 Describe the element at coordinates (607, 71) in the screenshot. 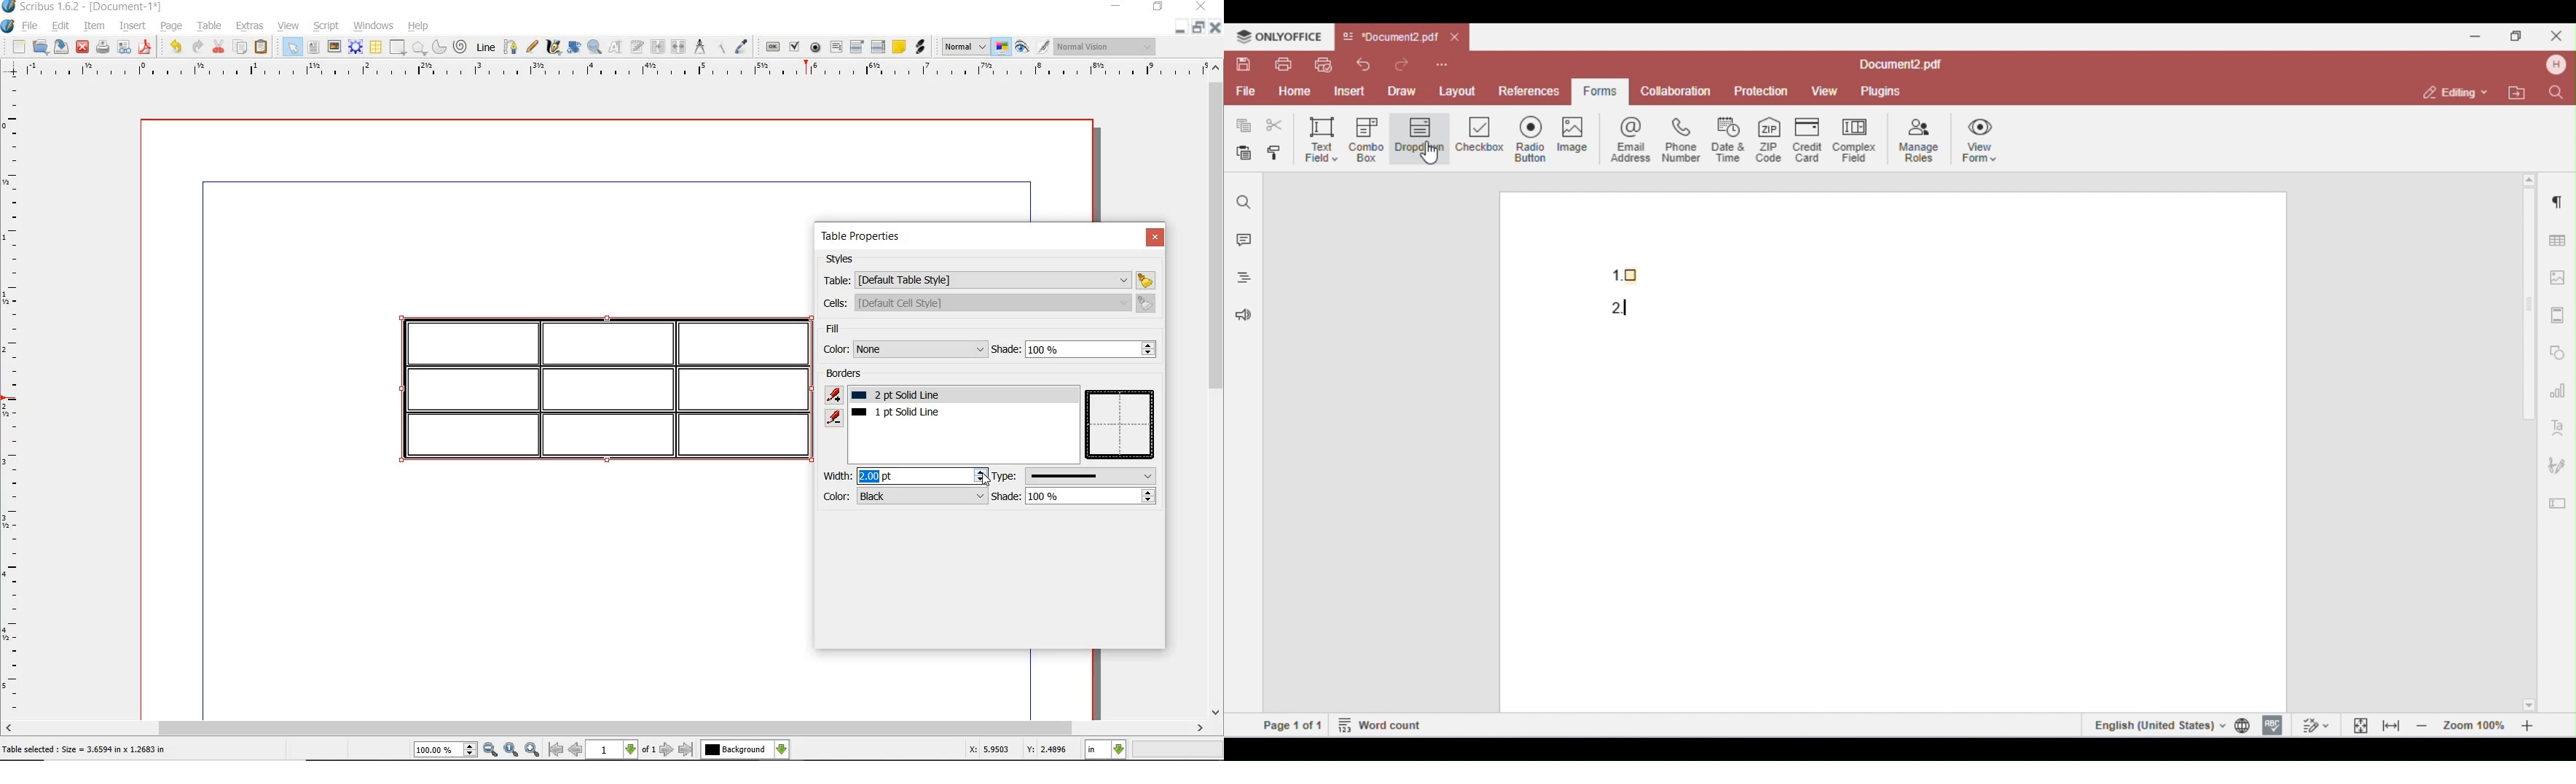

I see `ruler` at that location.